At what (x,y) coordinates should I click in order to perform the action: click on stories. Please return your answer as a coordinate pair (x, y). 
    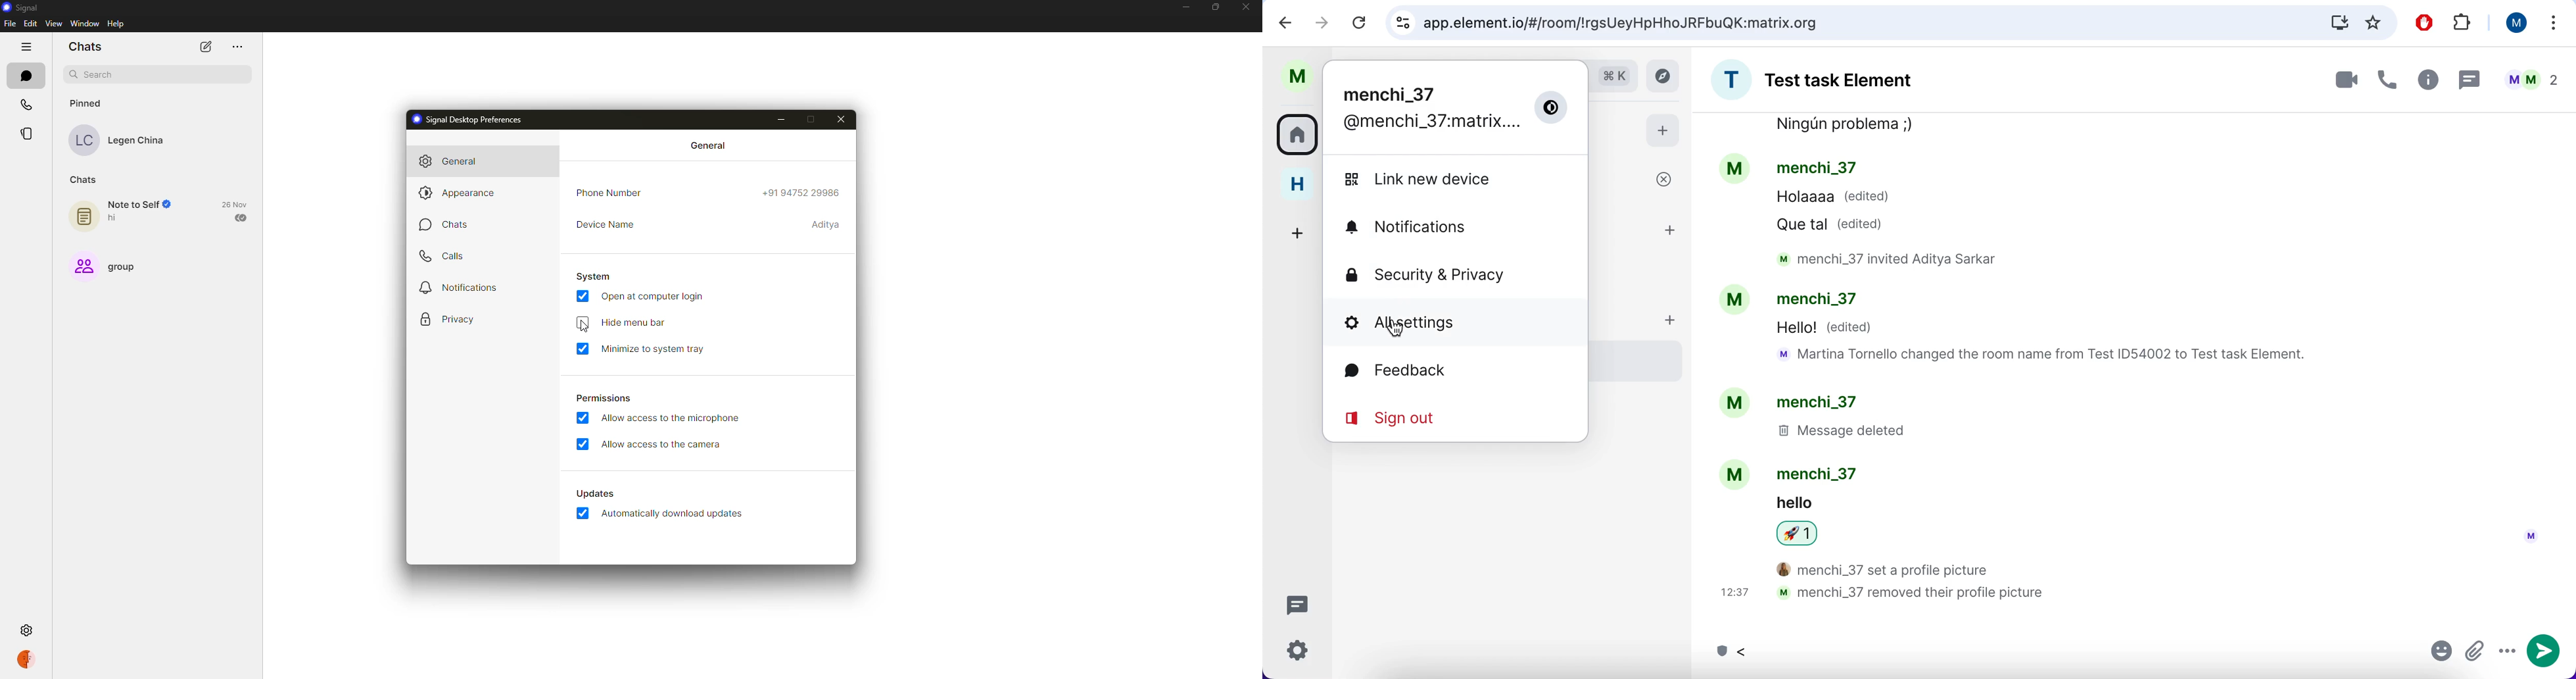
    Looking at the image, I should click on (26, 134).